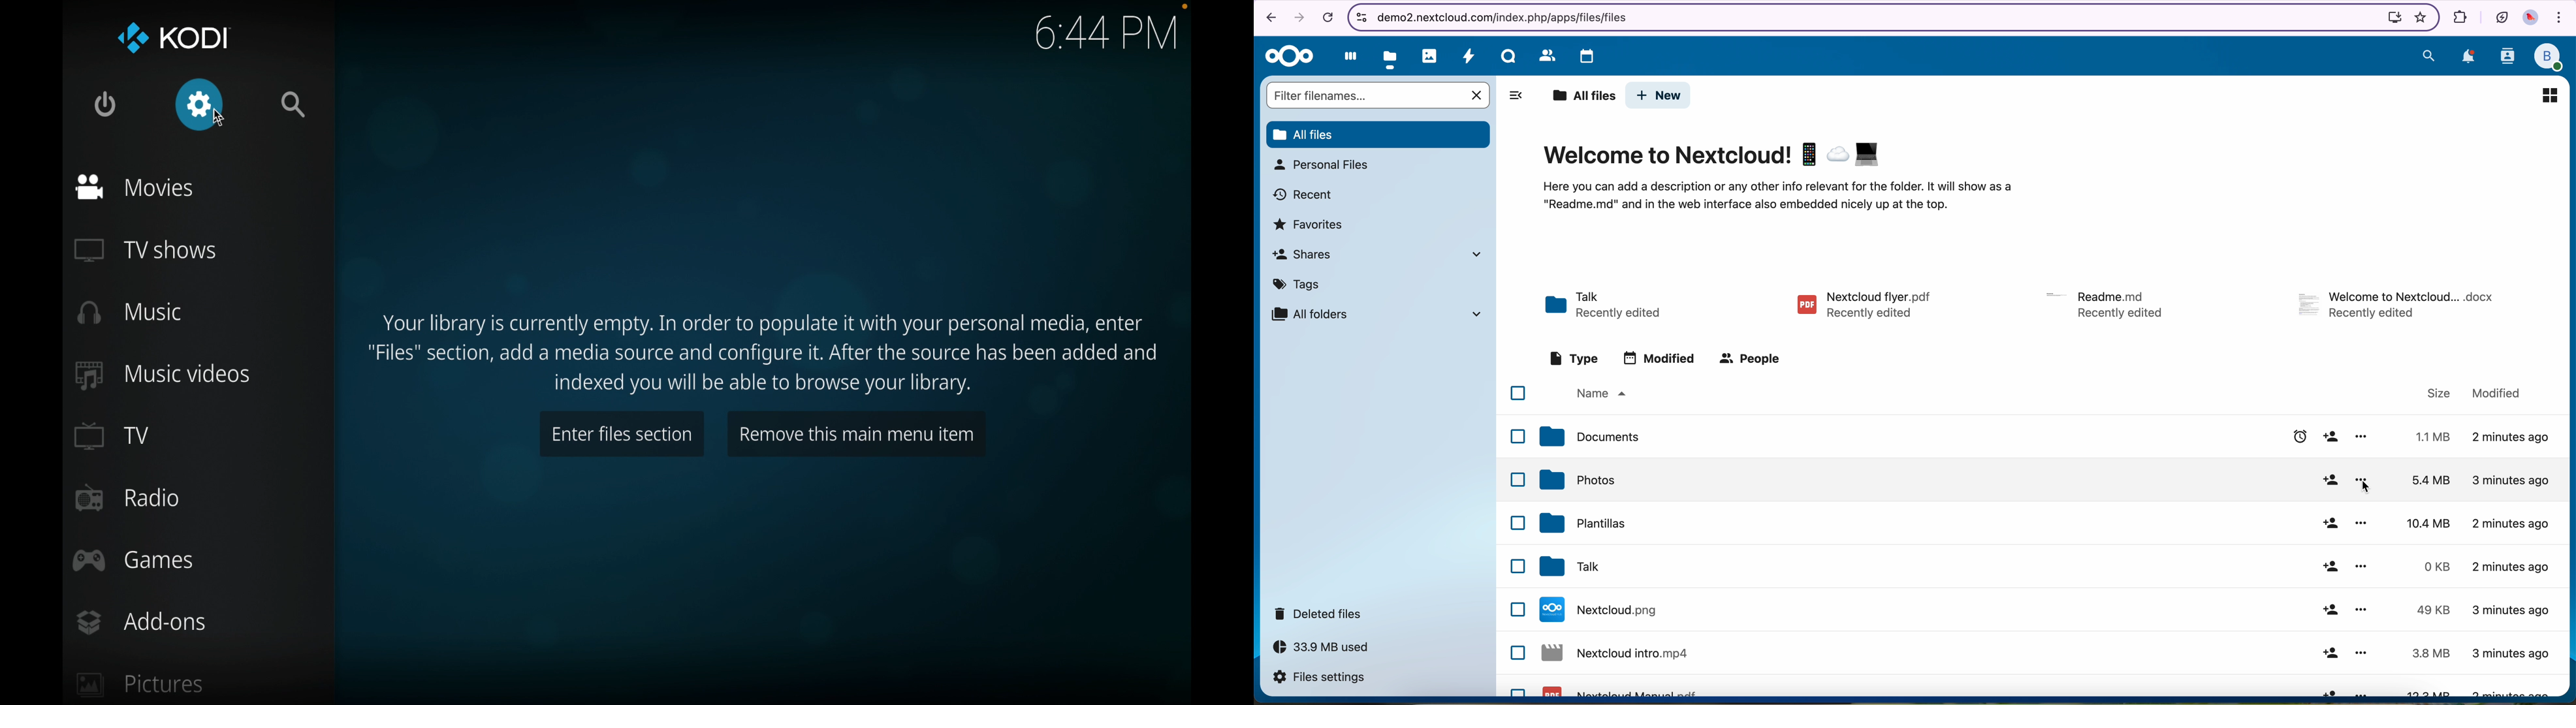  What do you see at coordinates (1581, 54) in the screenshot?
I see `calendar` at bounding box center [1581, 54].